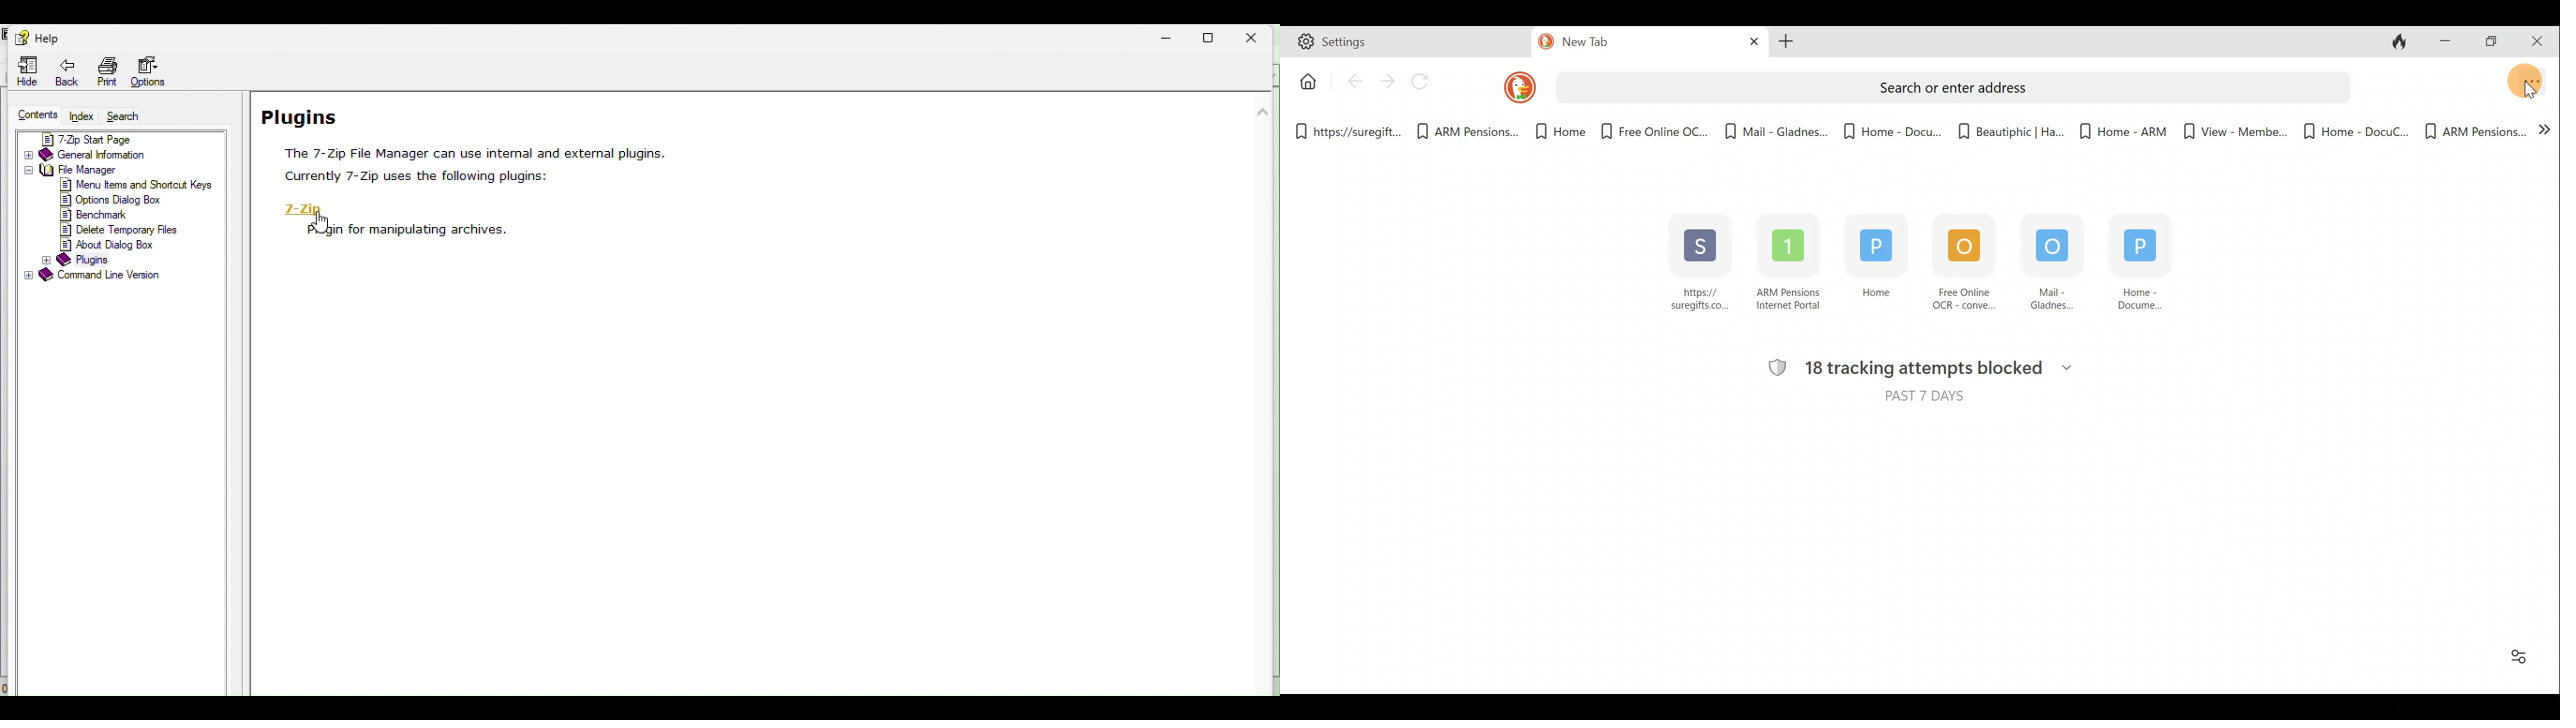 The image size is (2576, 728). What do you see at coordinates (117, 229) in the screenshot?
I see `delete` at bounding box center [117, 229].